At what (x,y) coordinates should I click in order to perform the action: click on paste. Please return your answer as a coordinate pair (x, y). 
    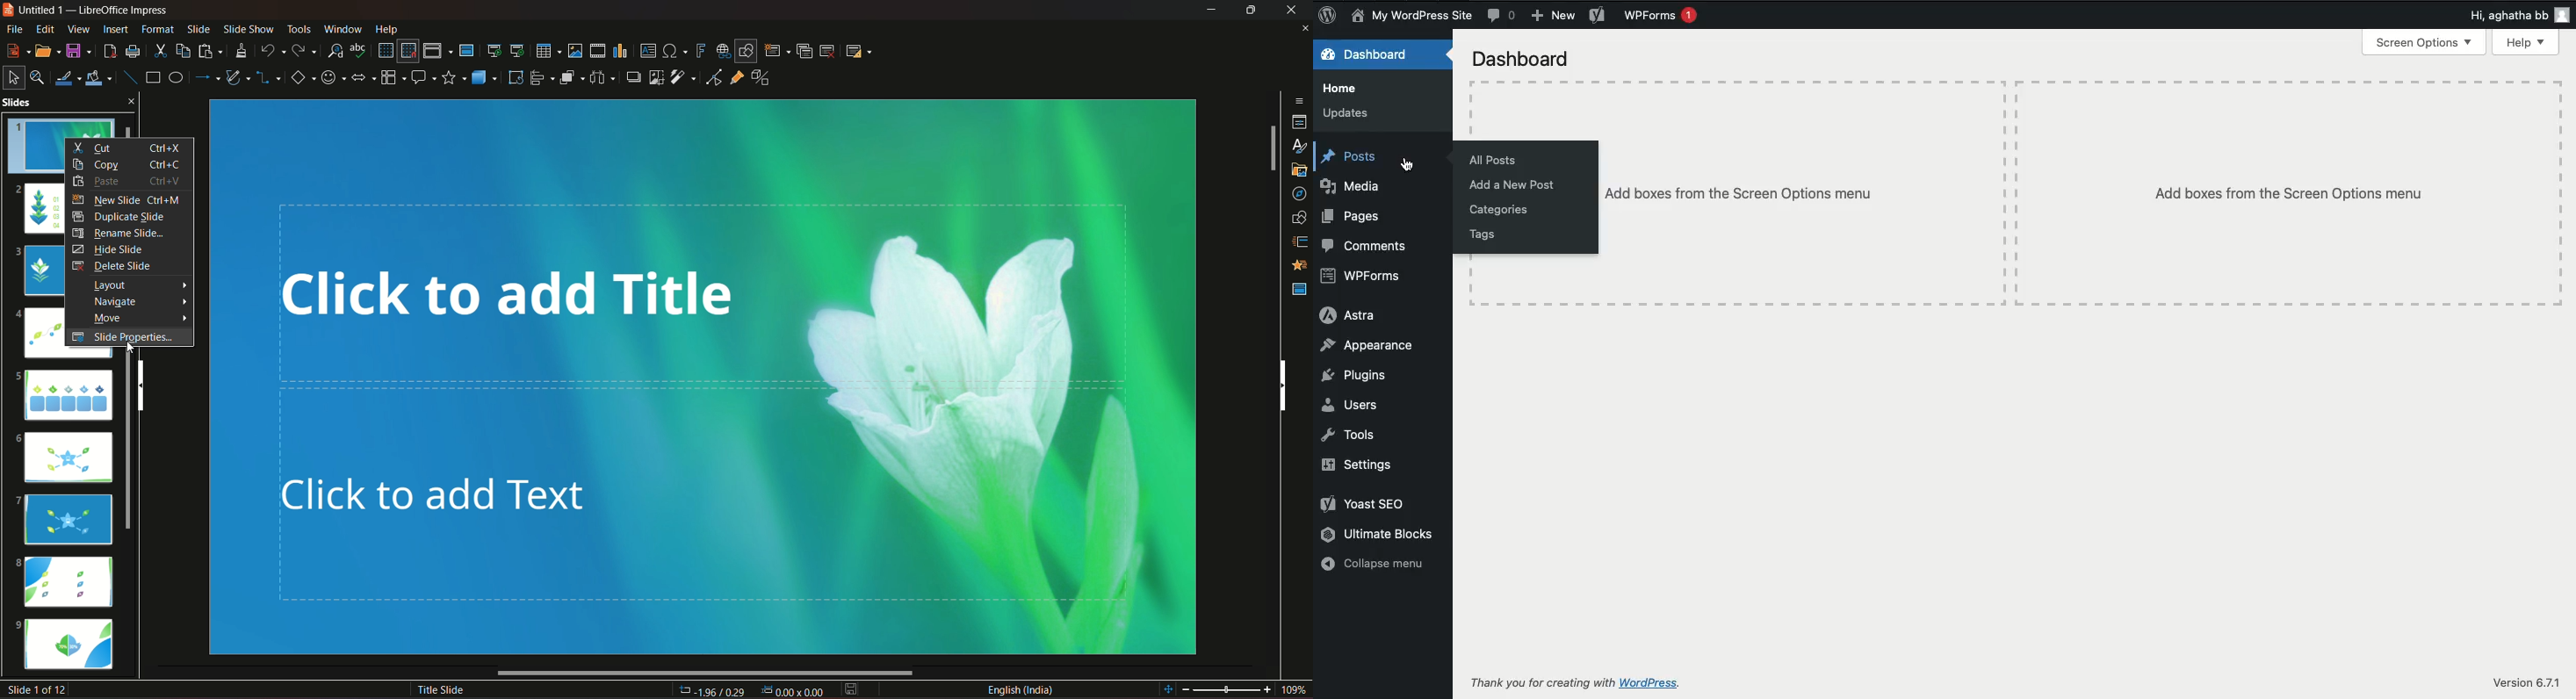
    Looking at the image, I should click on (103, 182).